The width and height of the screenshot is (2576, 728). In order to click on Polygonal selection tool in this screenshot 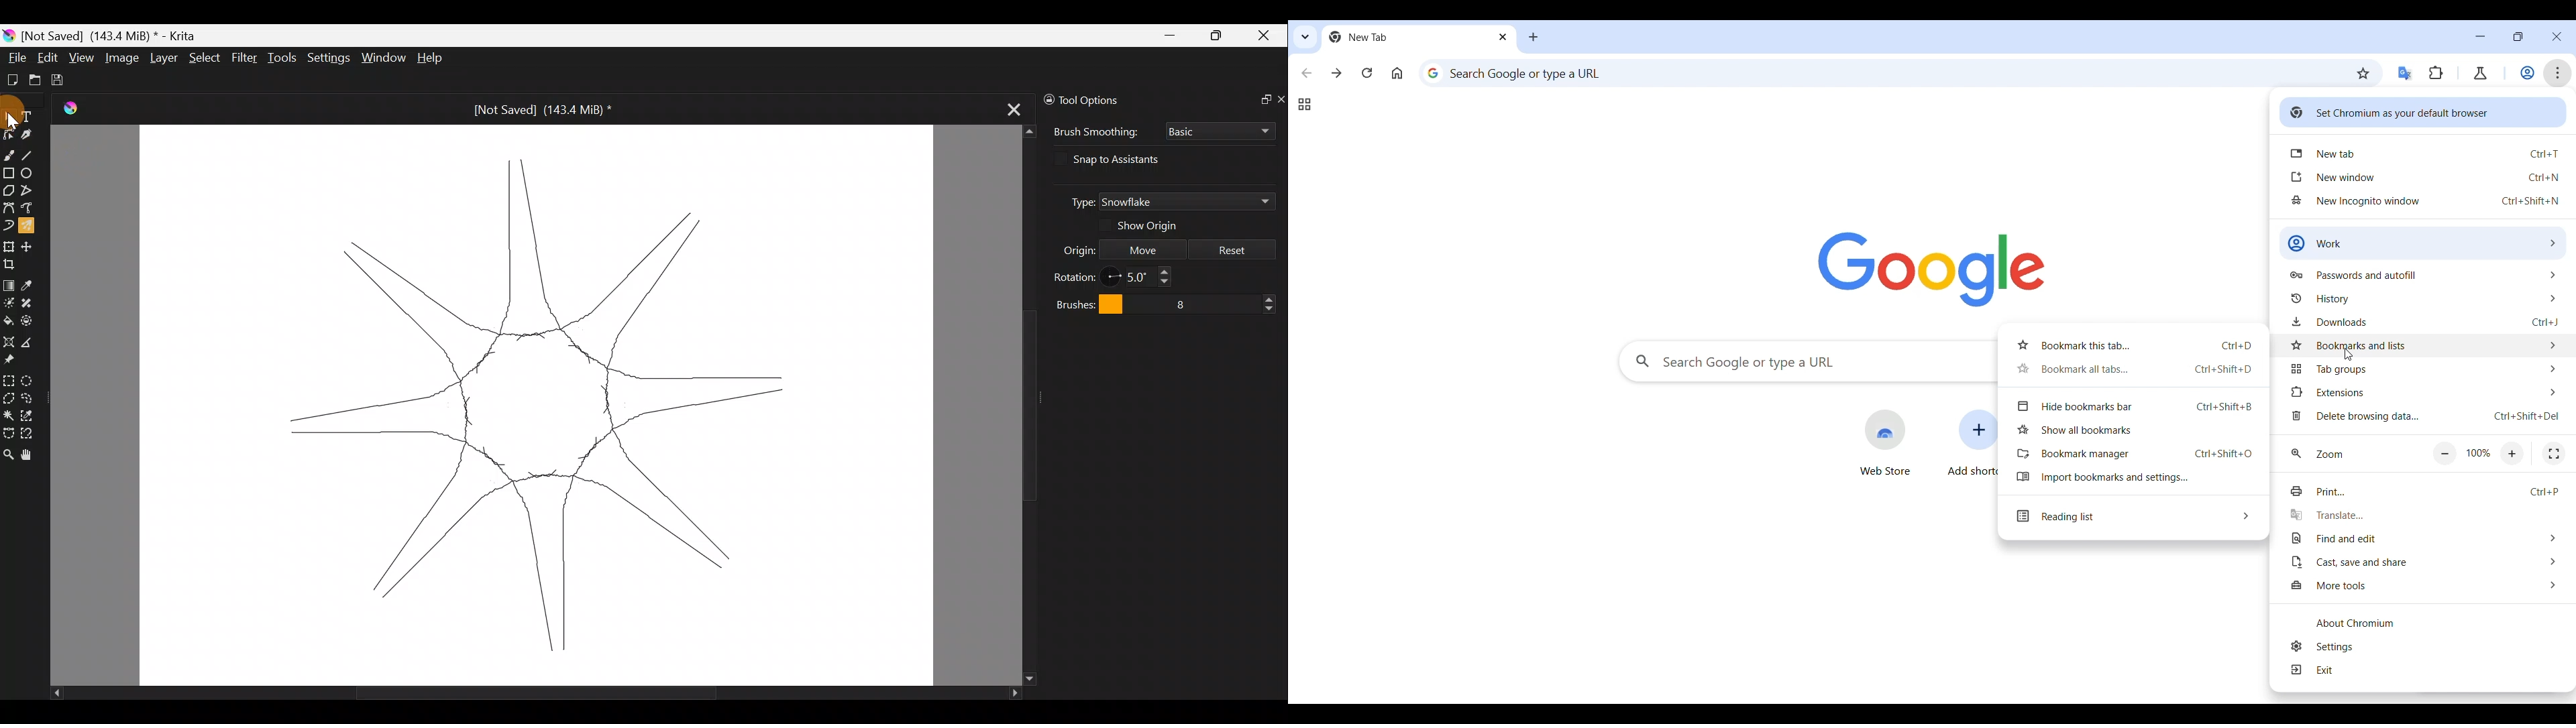, I will do `click(9, 398)`.